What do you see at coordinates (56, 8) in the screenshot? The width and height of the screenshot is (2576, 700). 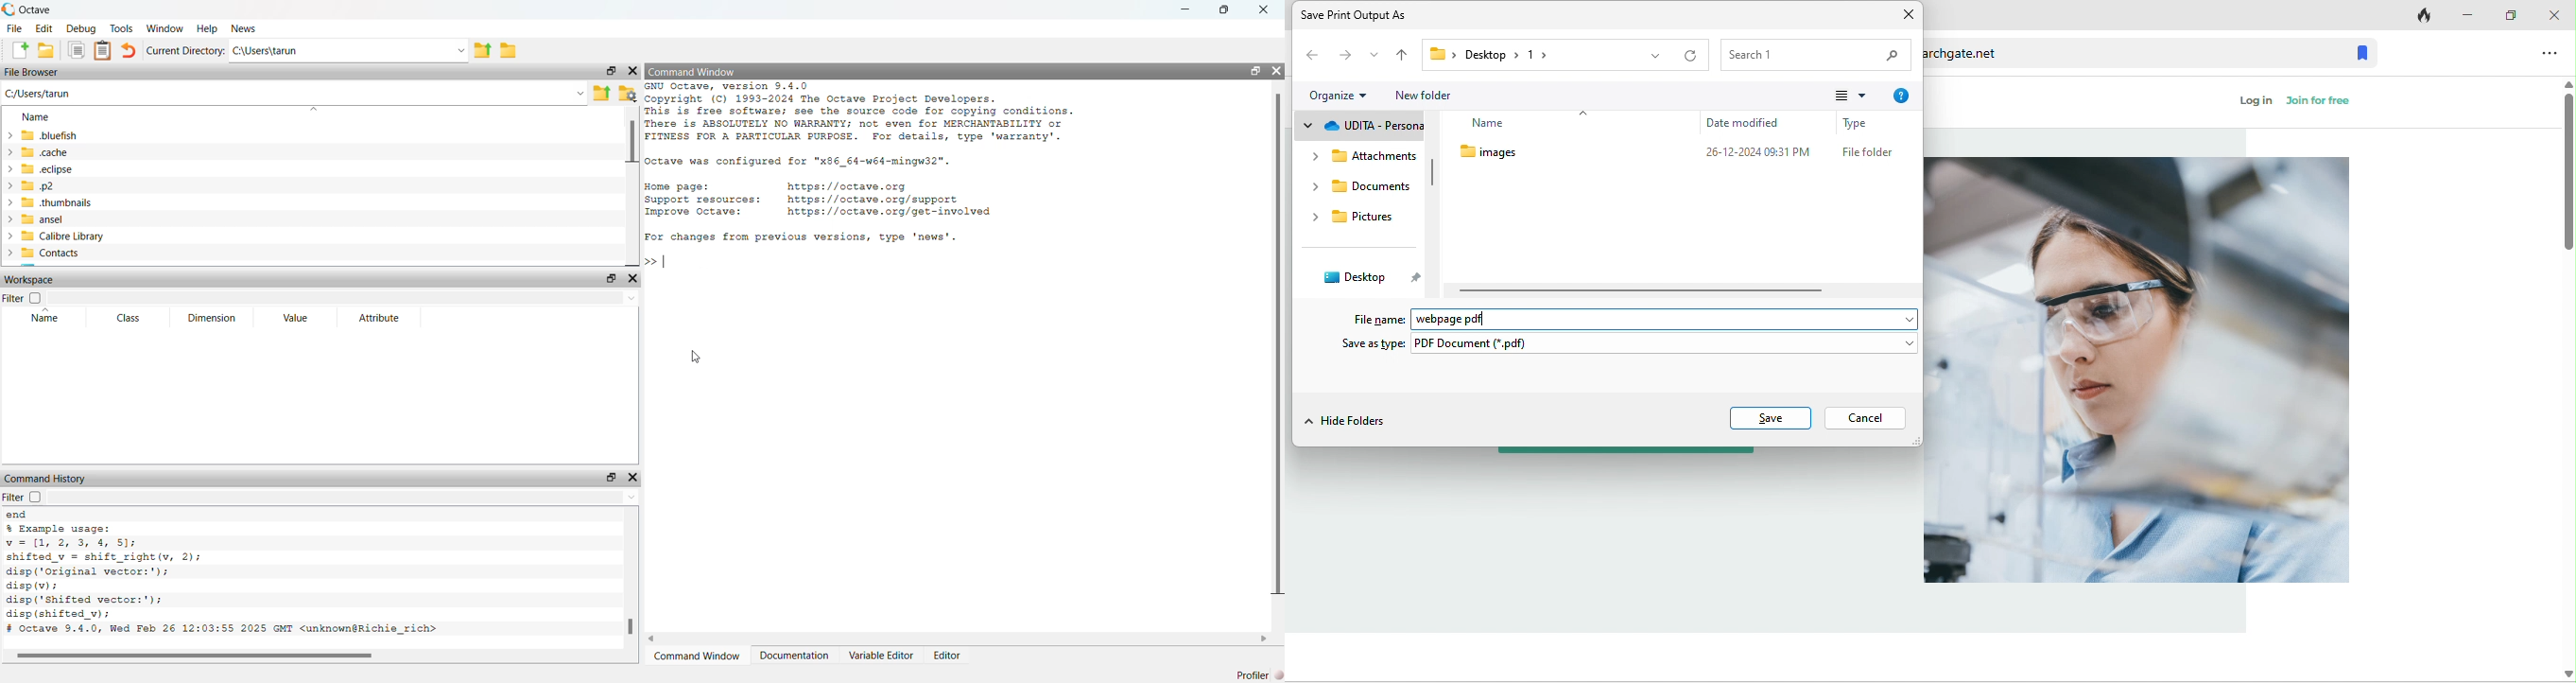 I see `Octave` at bounding box center [56, 8].